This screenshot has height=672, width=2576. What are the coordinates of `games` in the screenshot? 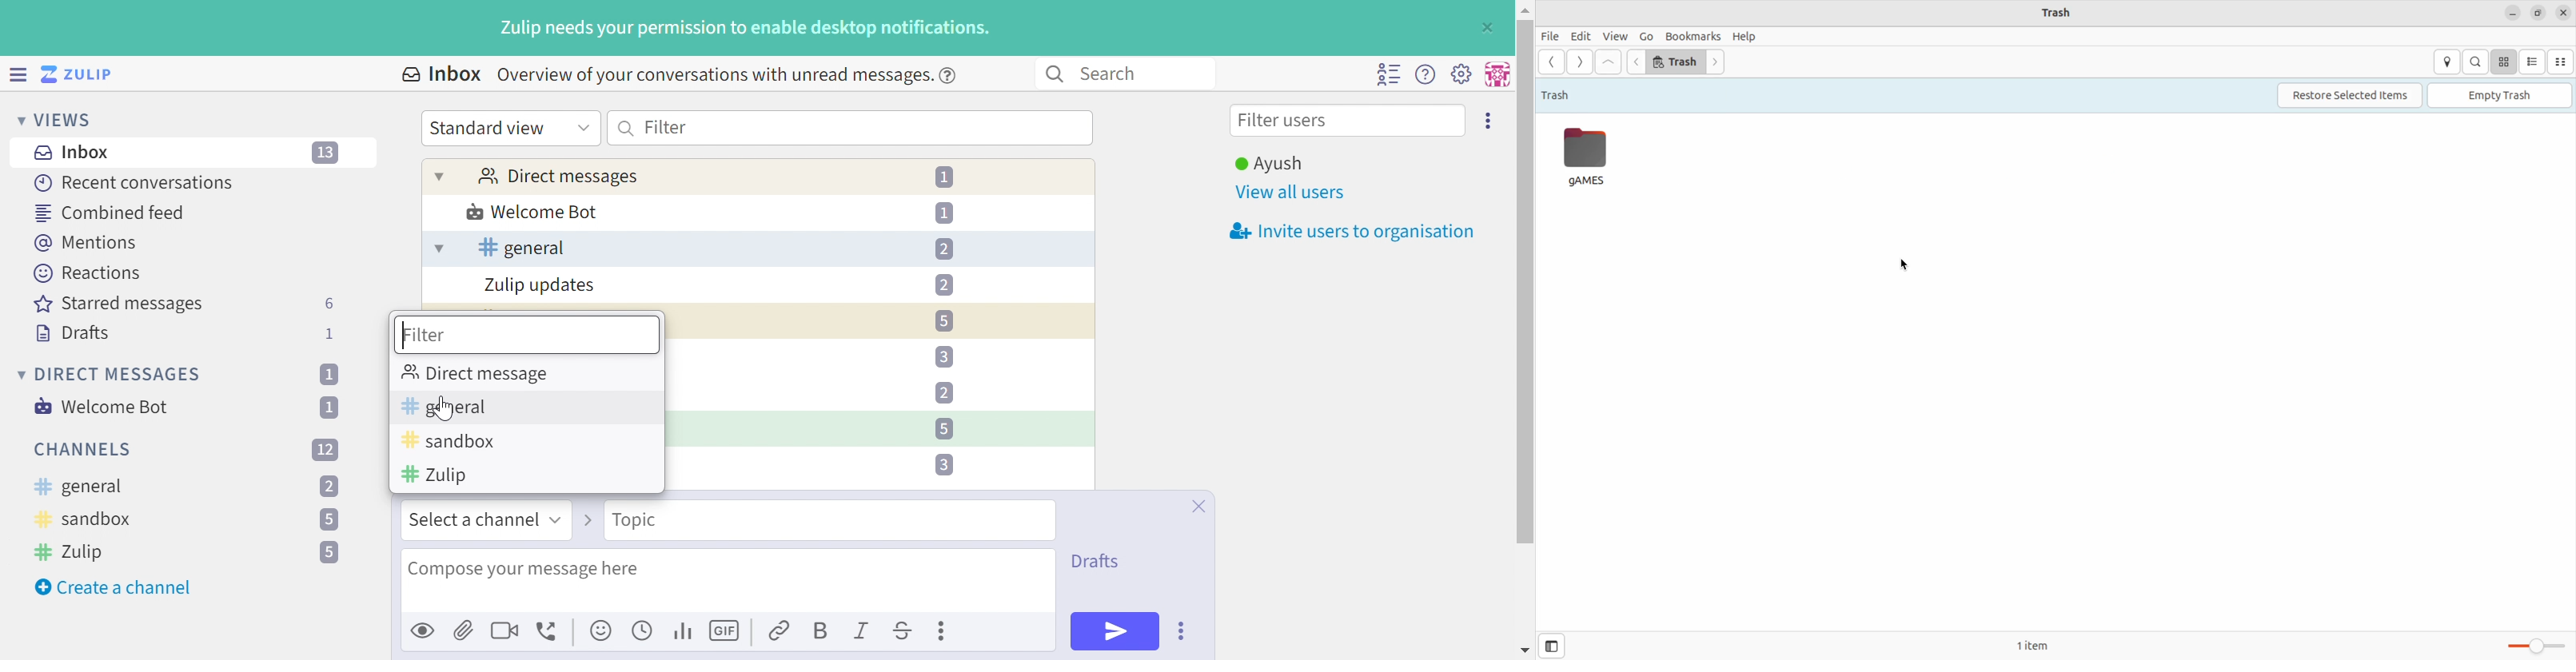 It's located at (1588, 157).